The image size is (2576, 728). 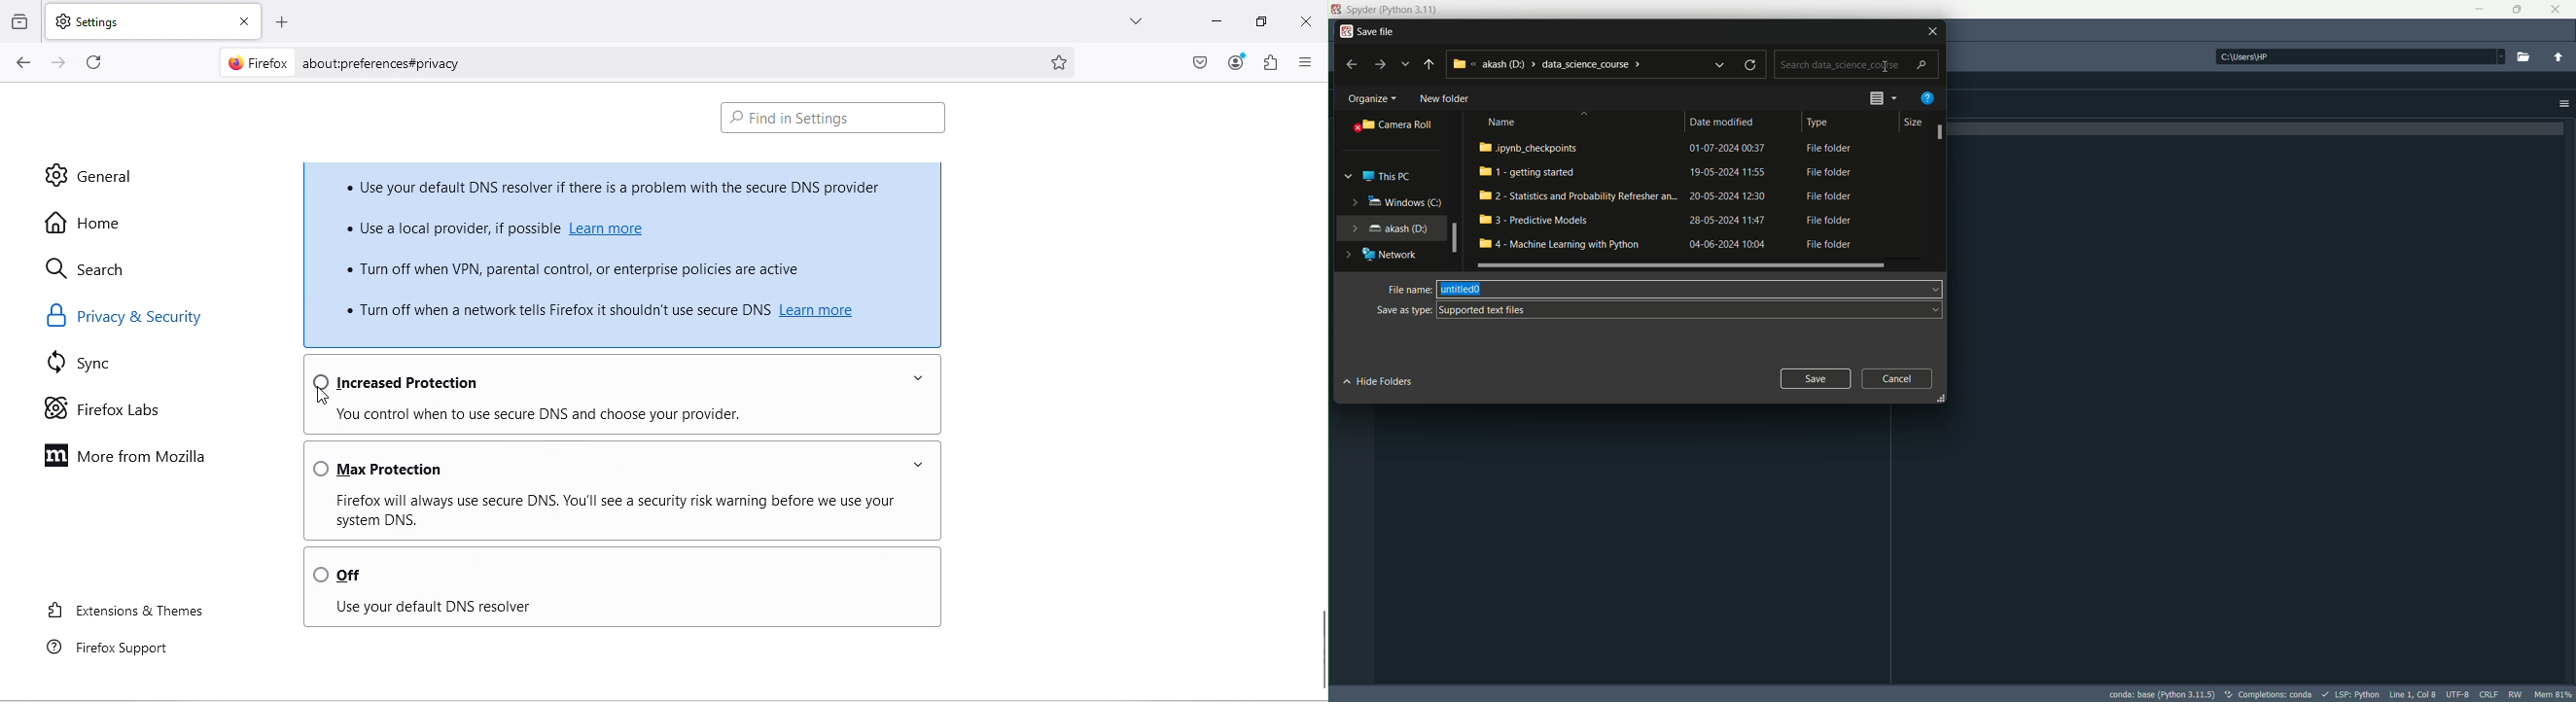 I want to click on Go back one page, so click(x=20, y=63).